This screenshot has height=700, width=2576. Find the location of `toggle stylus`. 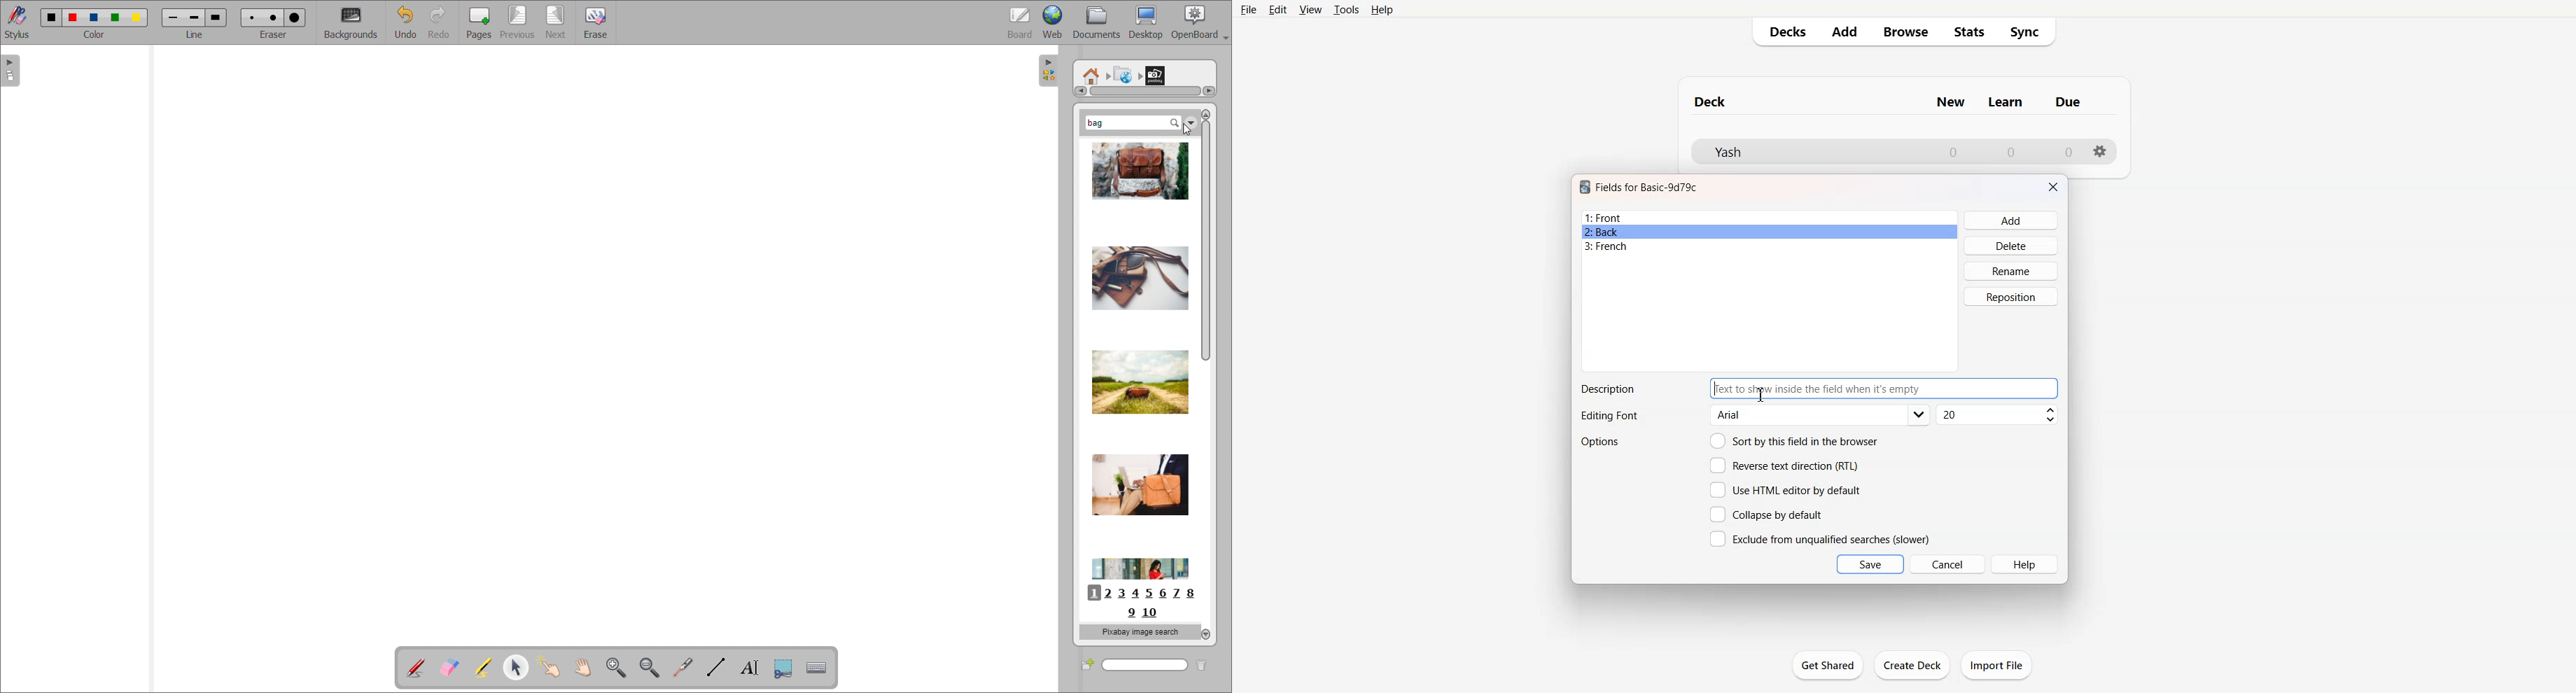

toggle stylus is located at coordinates (17, 22).